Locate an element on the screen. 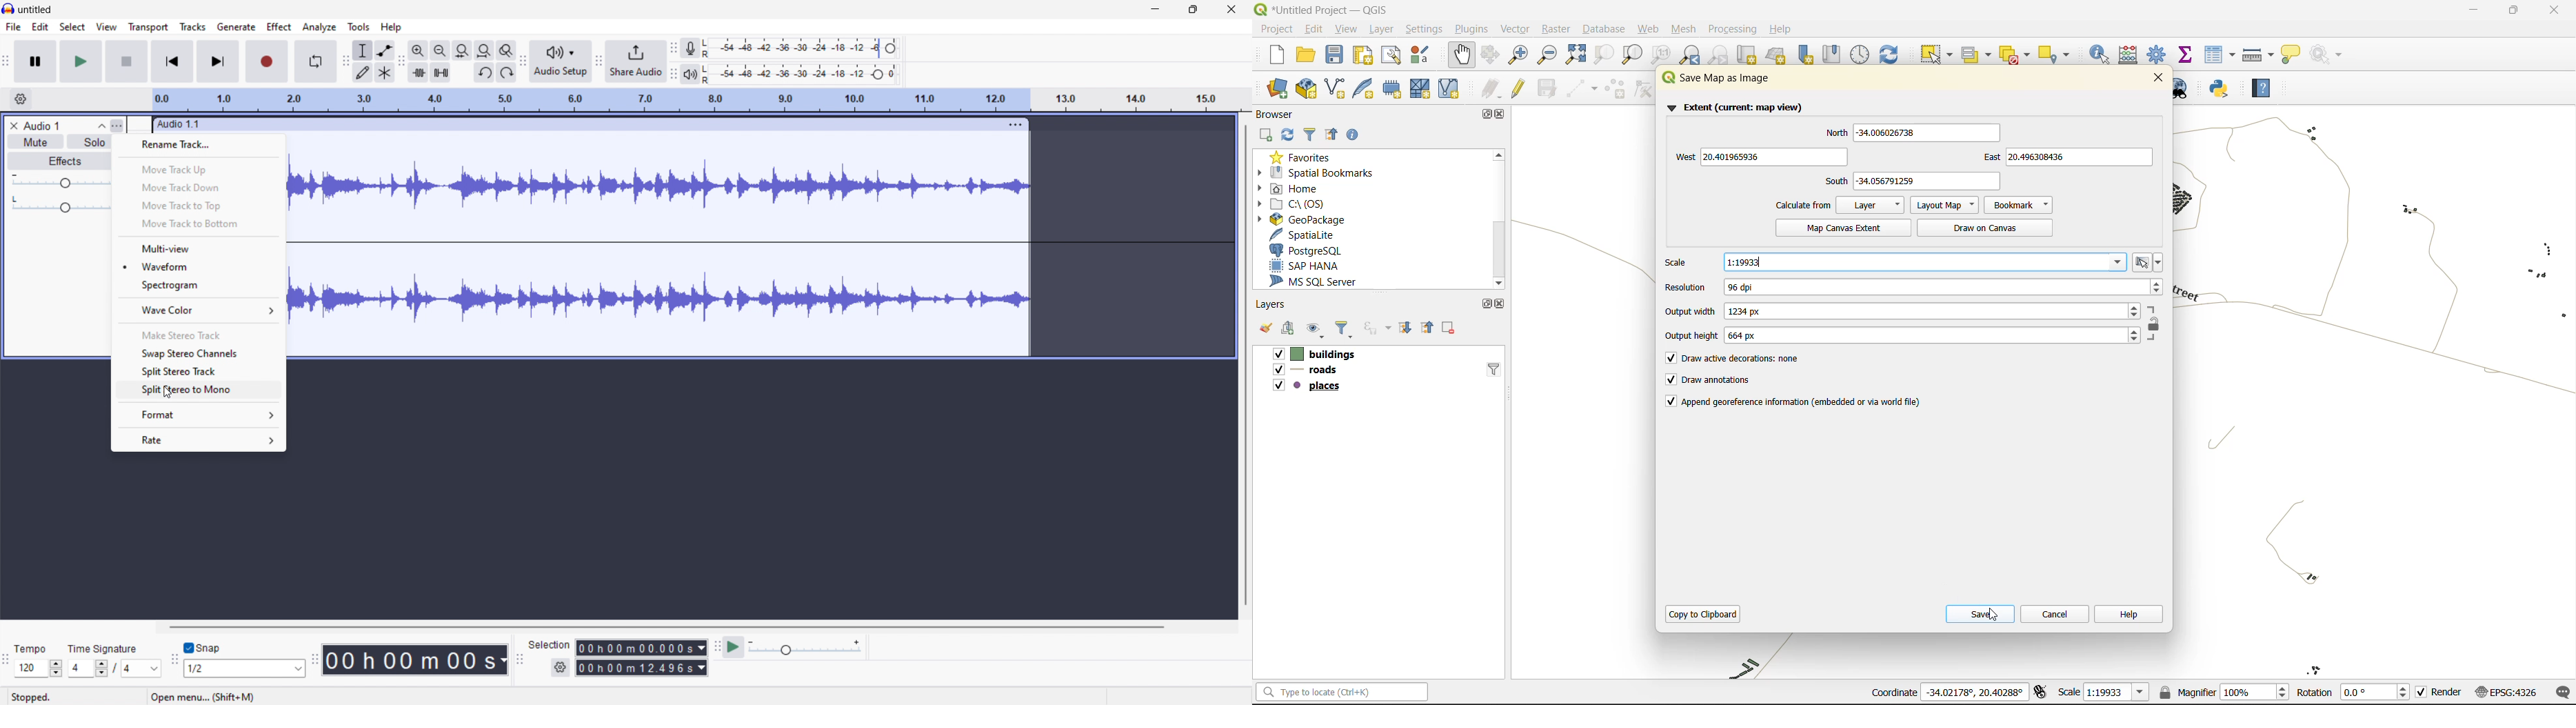 This screenshot has width=2576, height=728. Tempo is located at coordinates (28, 649).